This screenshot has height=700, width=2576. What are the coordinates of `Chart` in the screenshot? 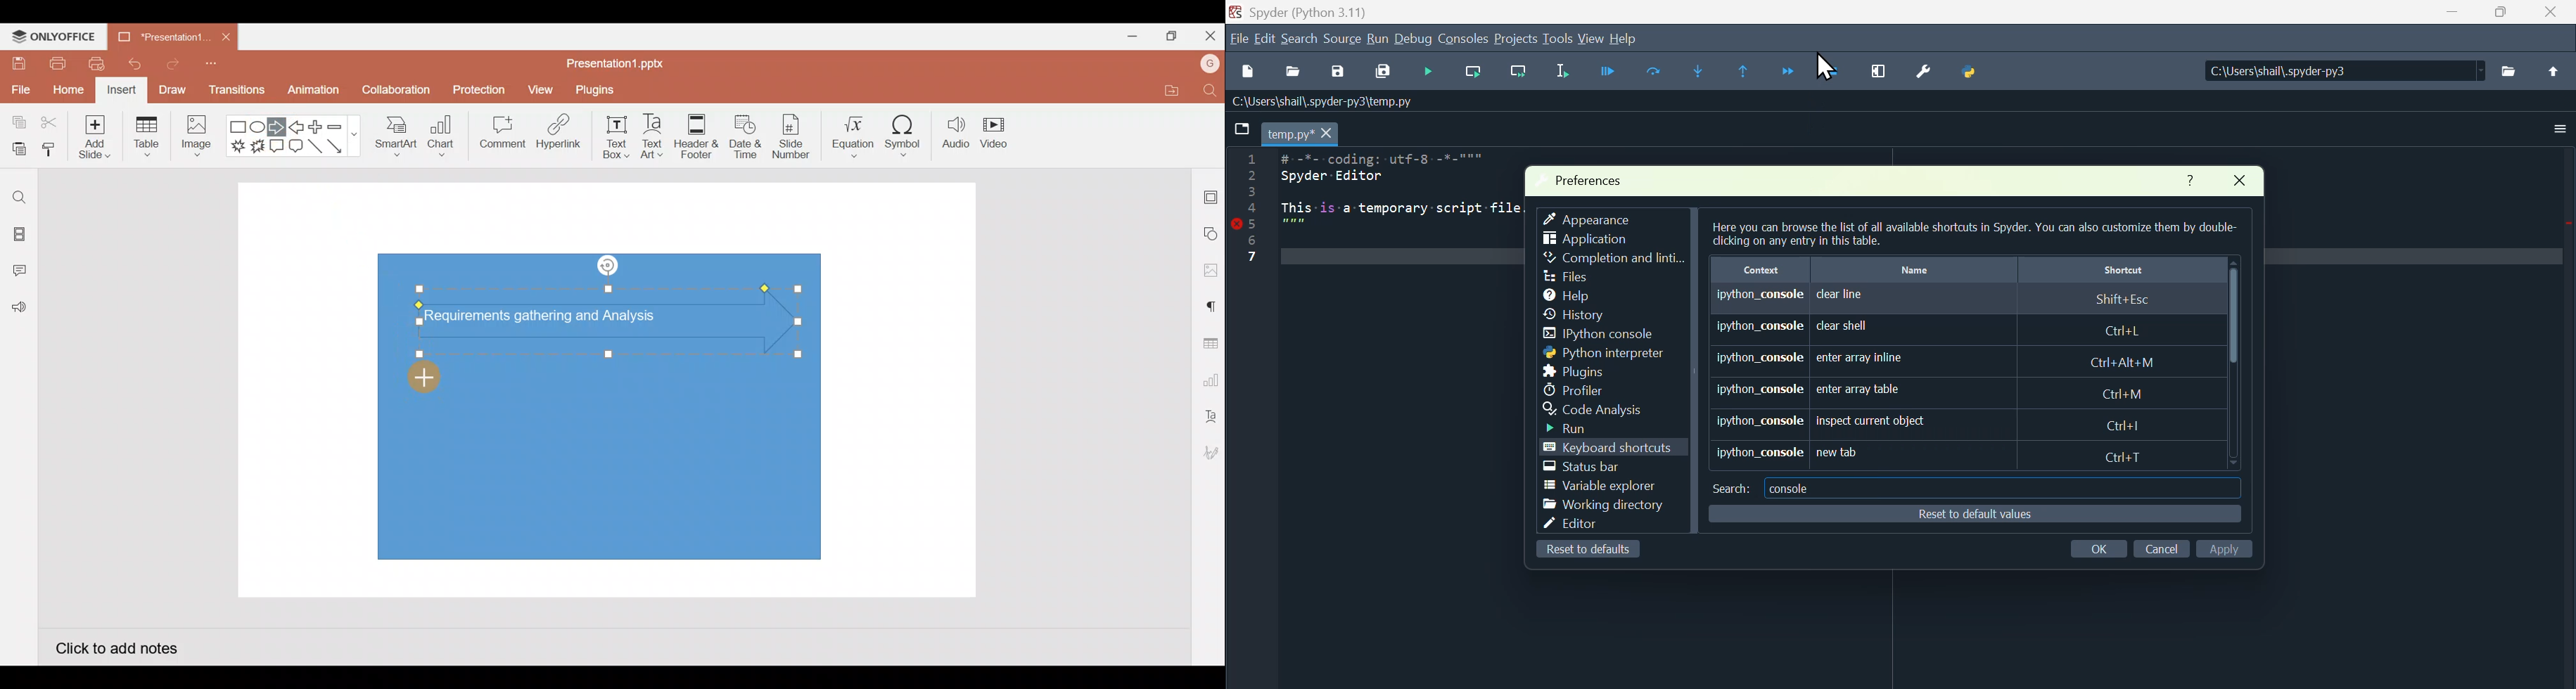 It's located at (442, 135).